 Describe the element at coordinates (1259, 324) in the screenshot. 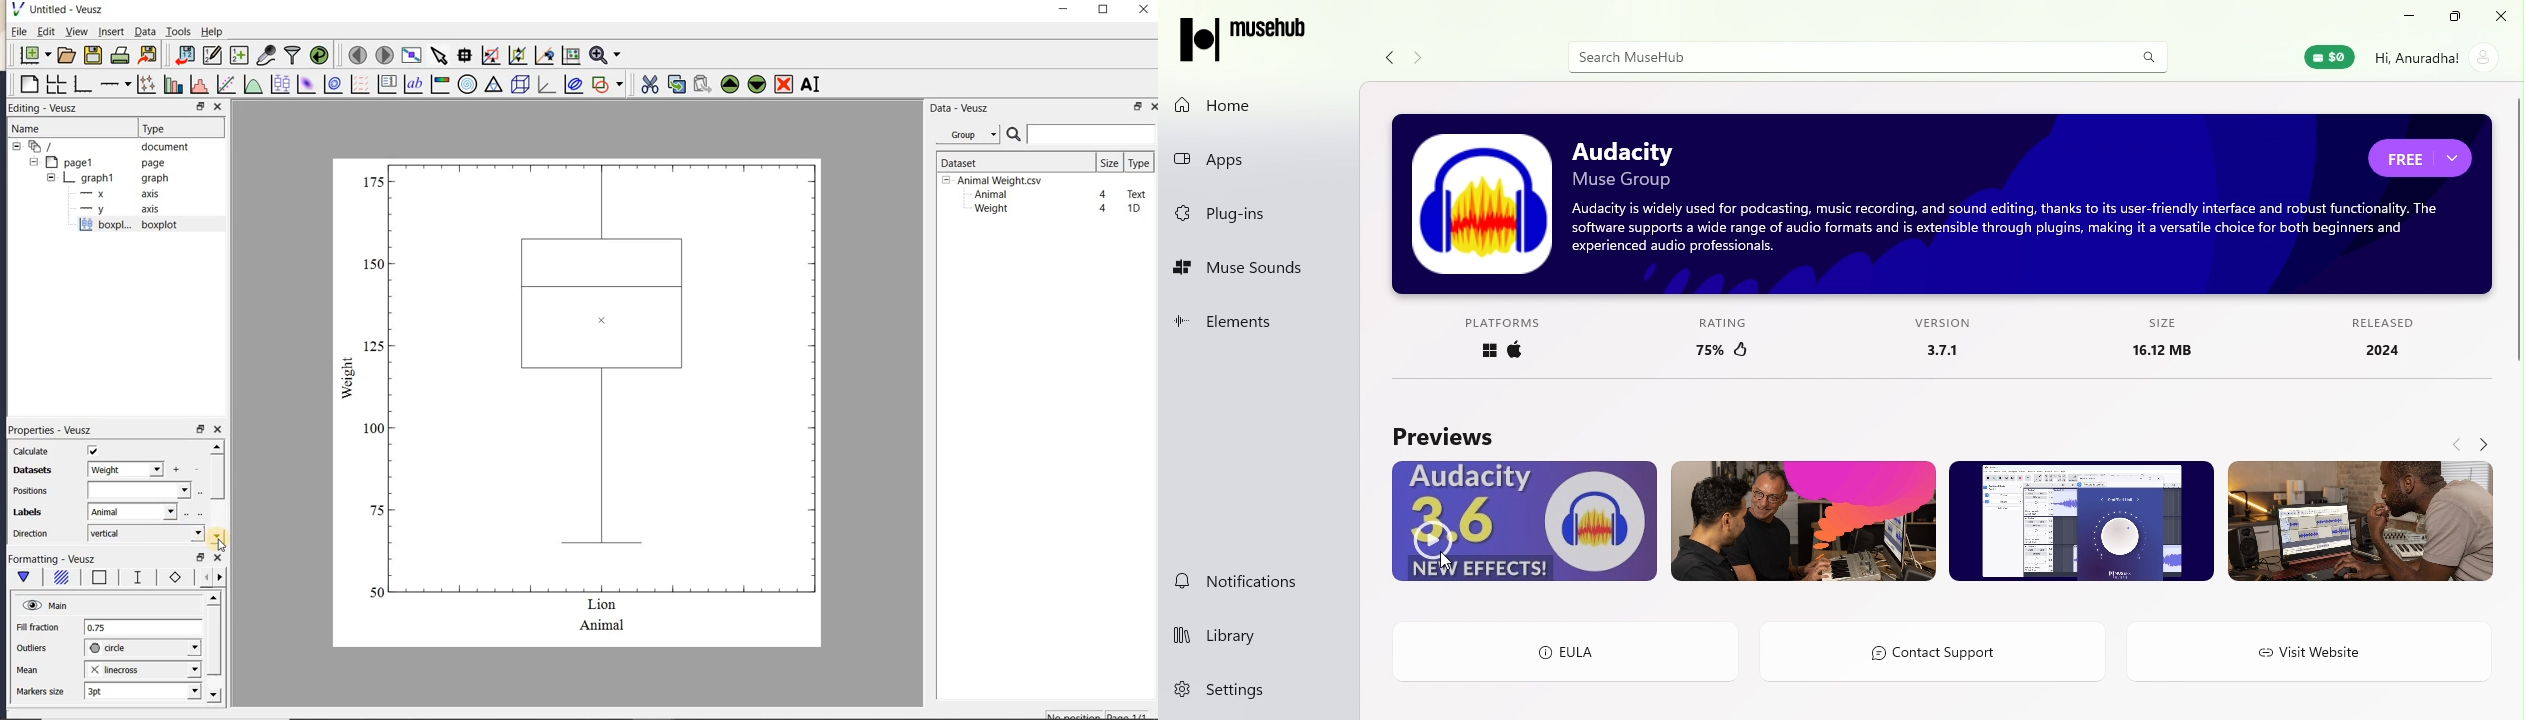

I see `Elements` at that location.